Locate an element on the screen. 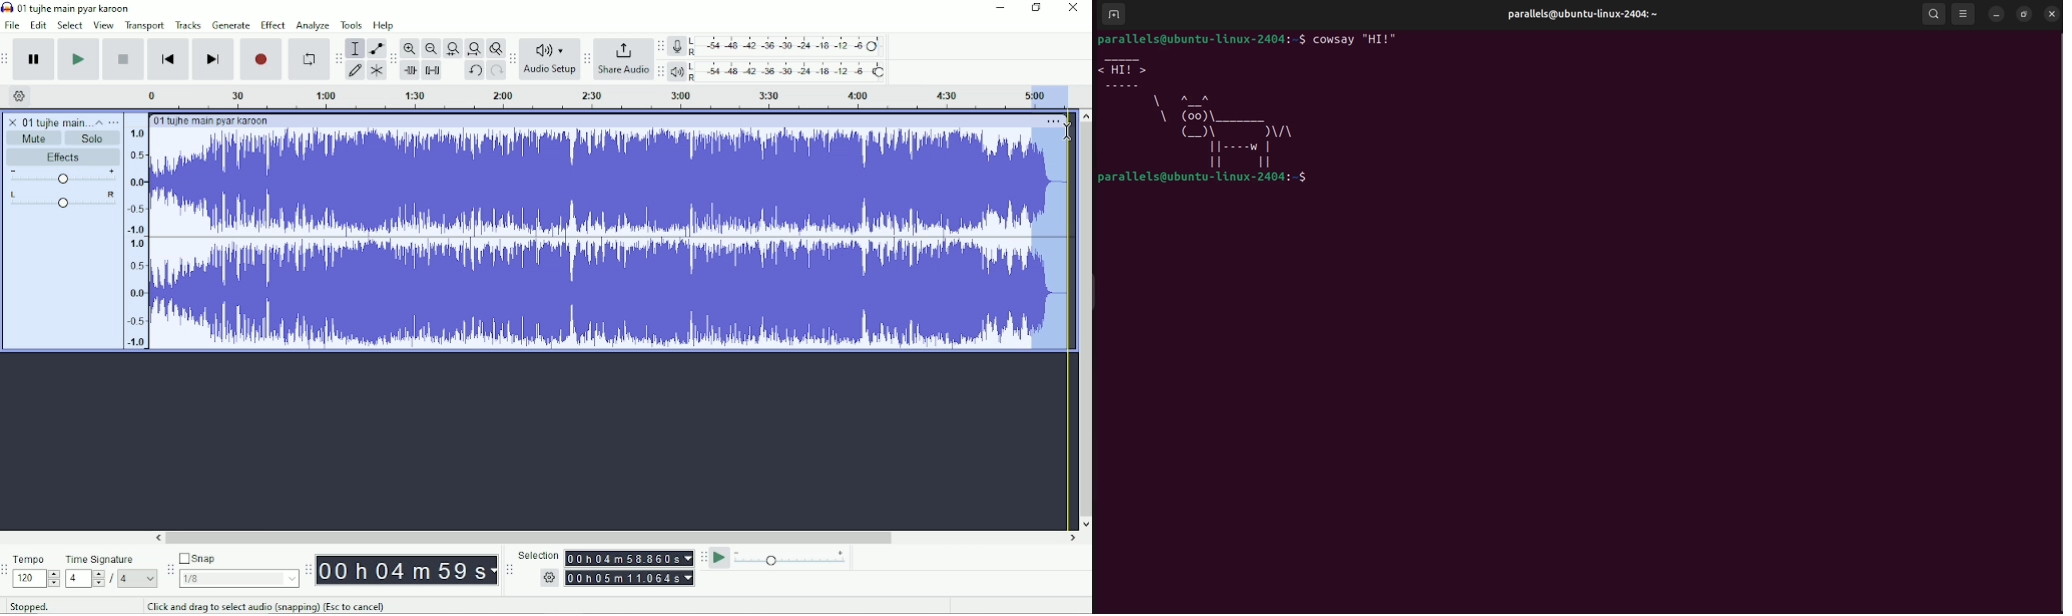 This screenshot has height=616, width=2072. 00h00m00.000s is located at coordinates (630, 559).